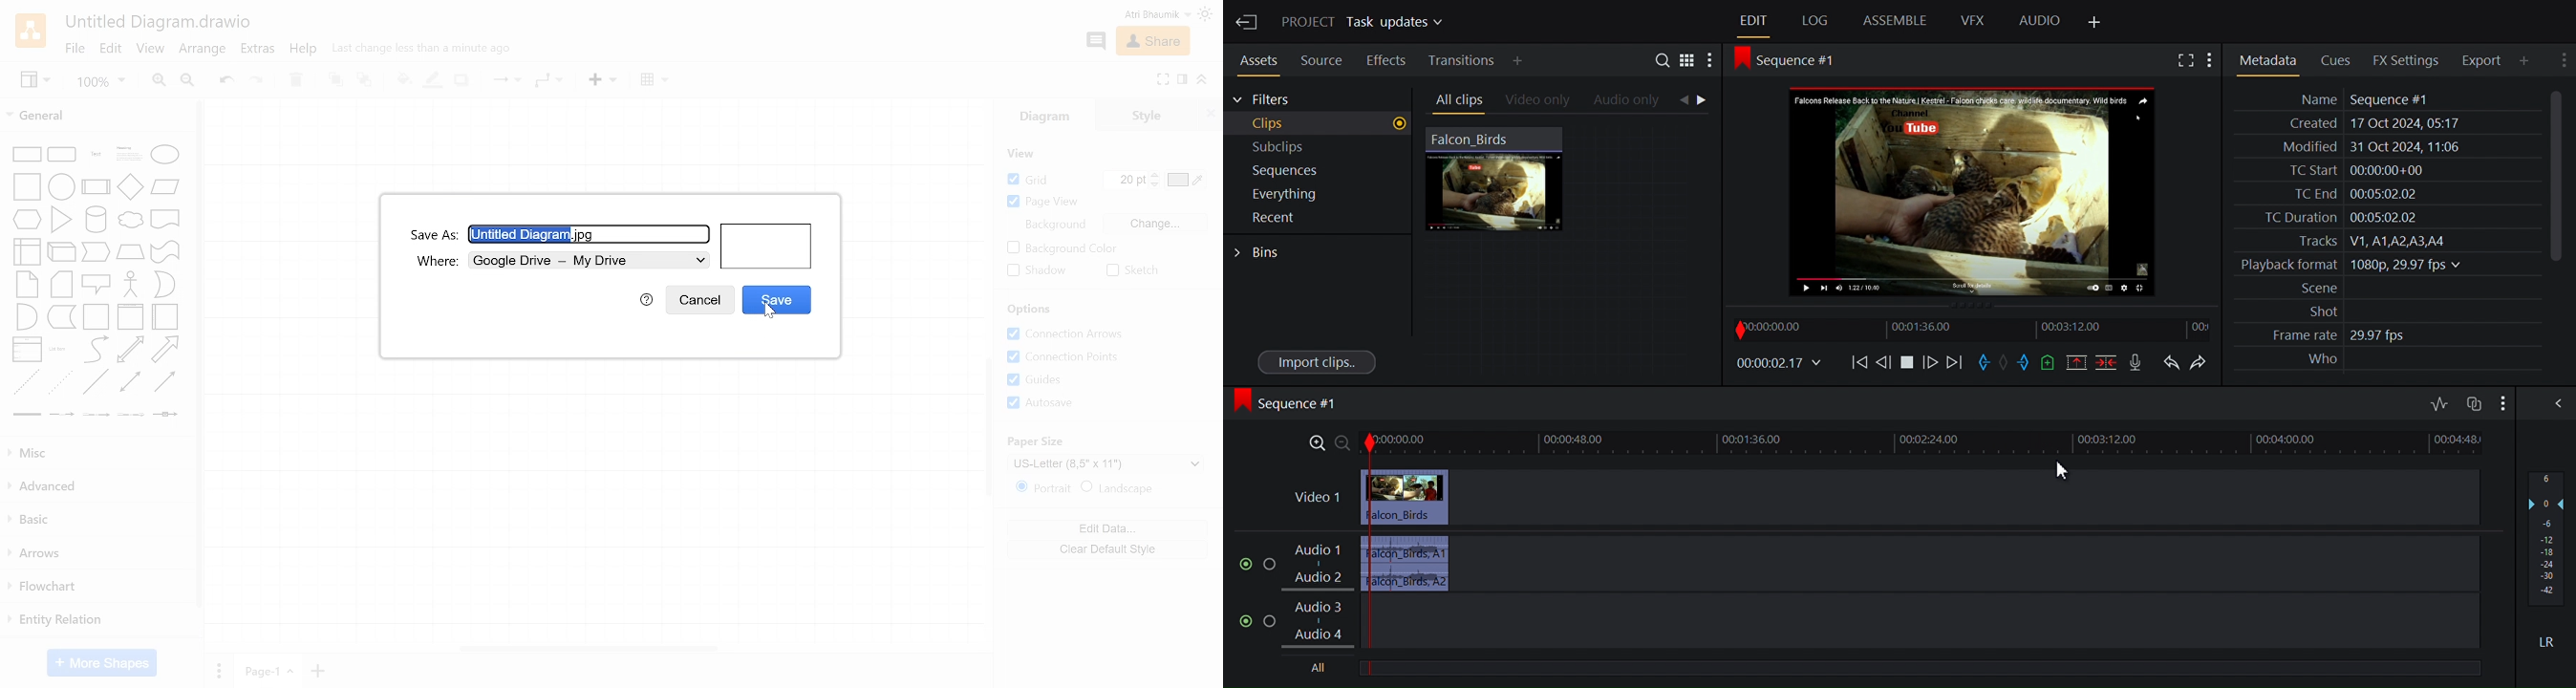 This screenshot has height=700, width=2576. Describe the element at coordinates (1386, 60) in the screenshot. I see `Effects` at that location.